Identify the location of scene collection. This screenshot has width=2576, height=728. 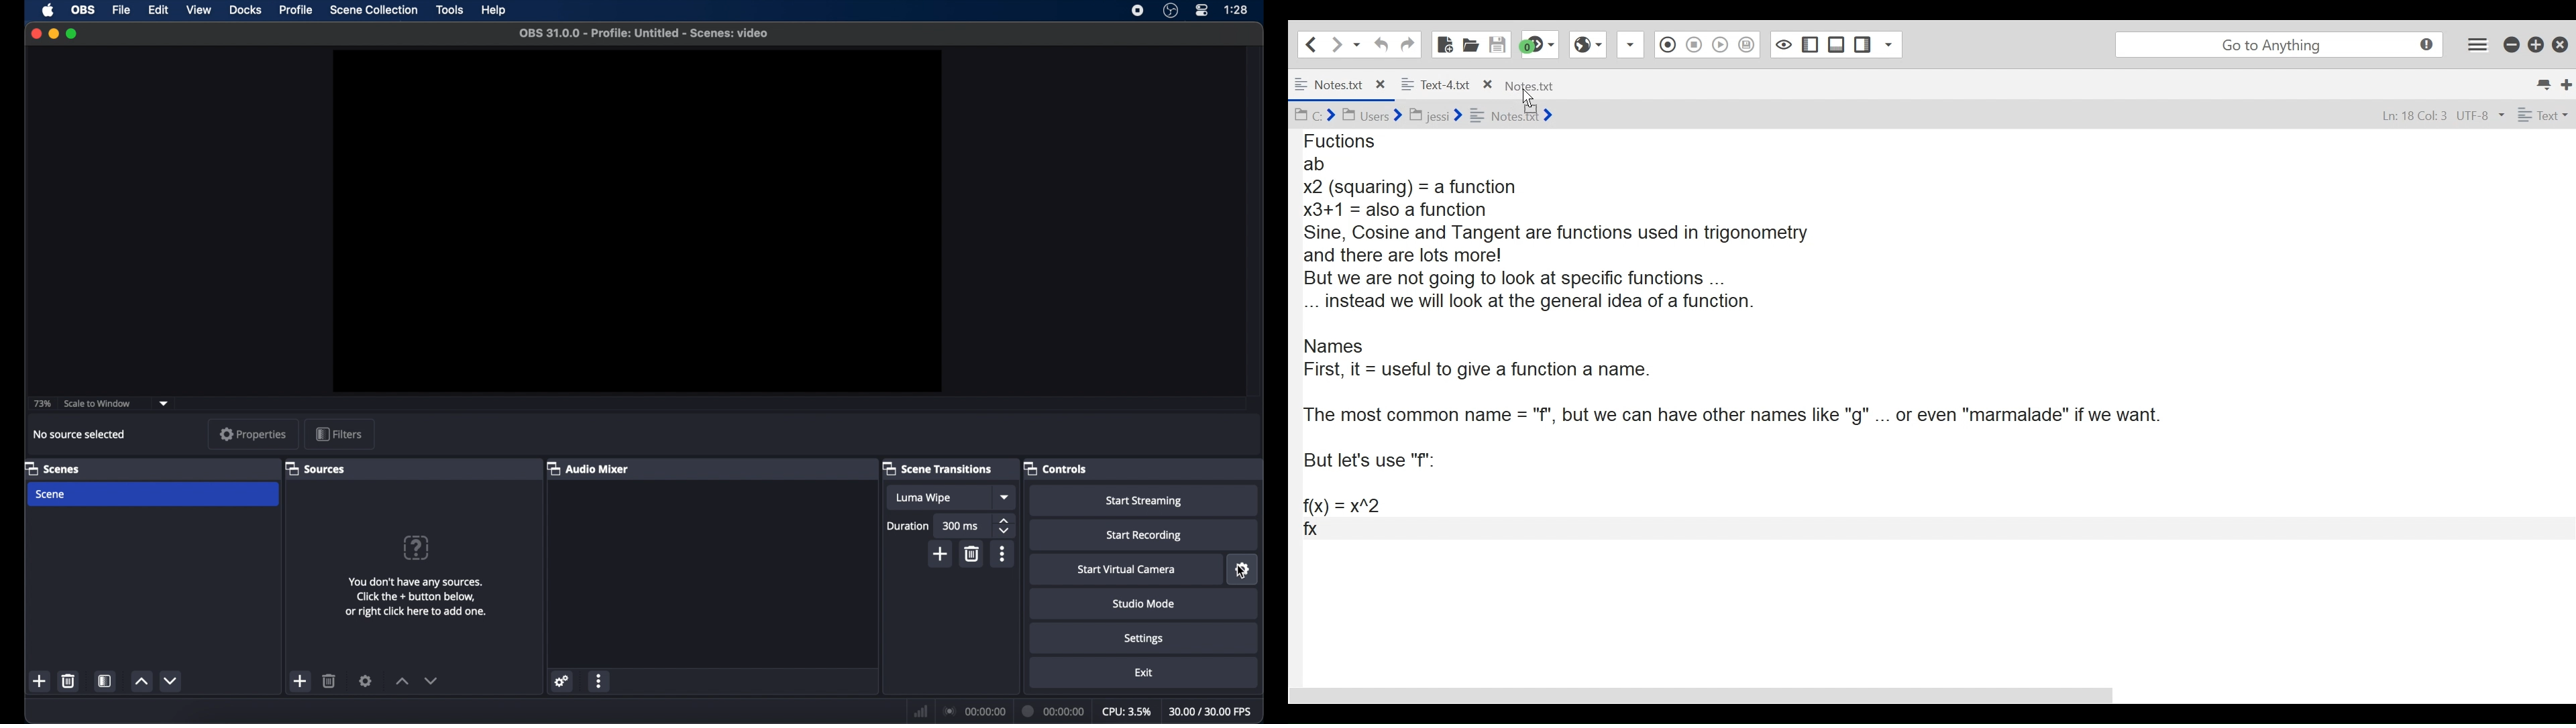
(373, 11).